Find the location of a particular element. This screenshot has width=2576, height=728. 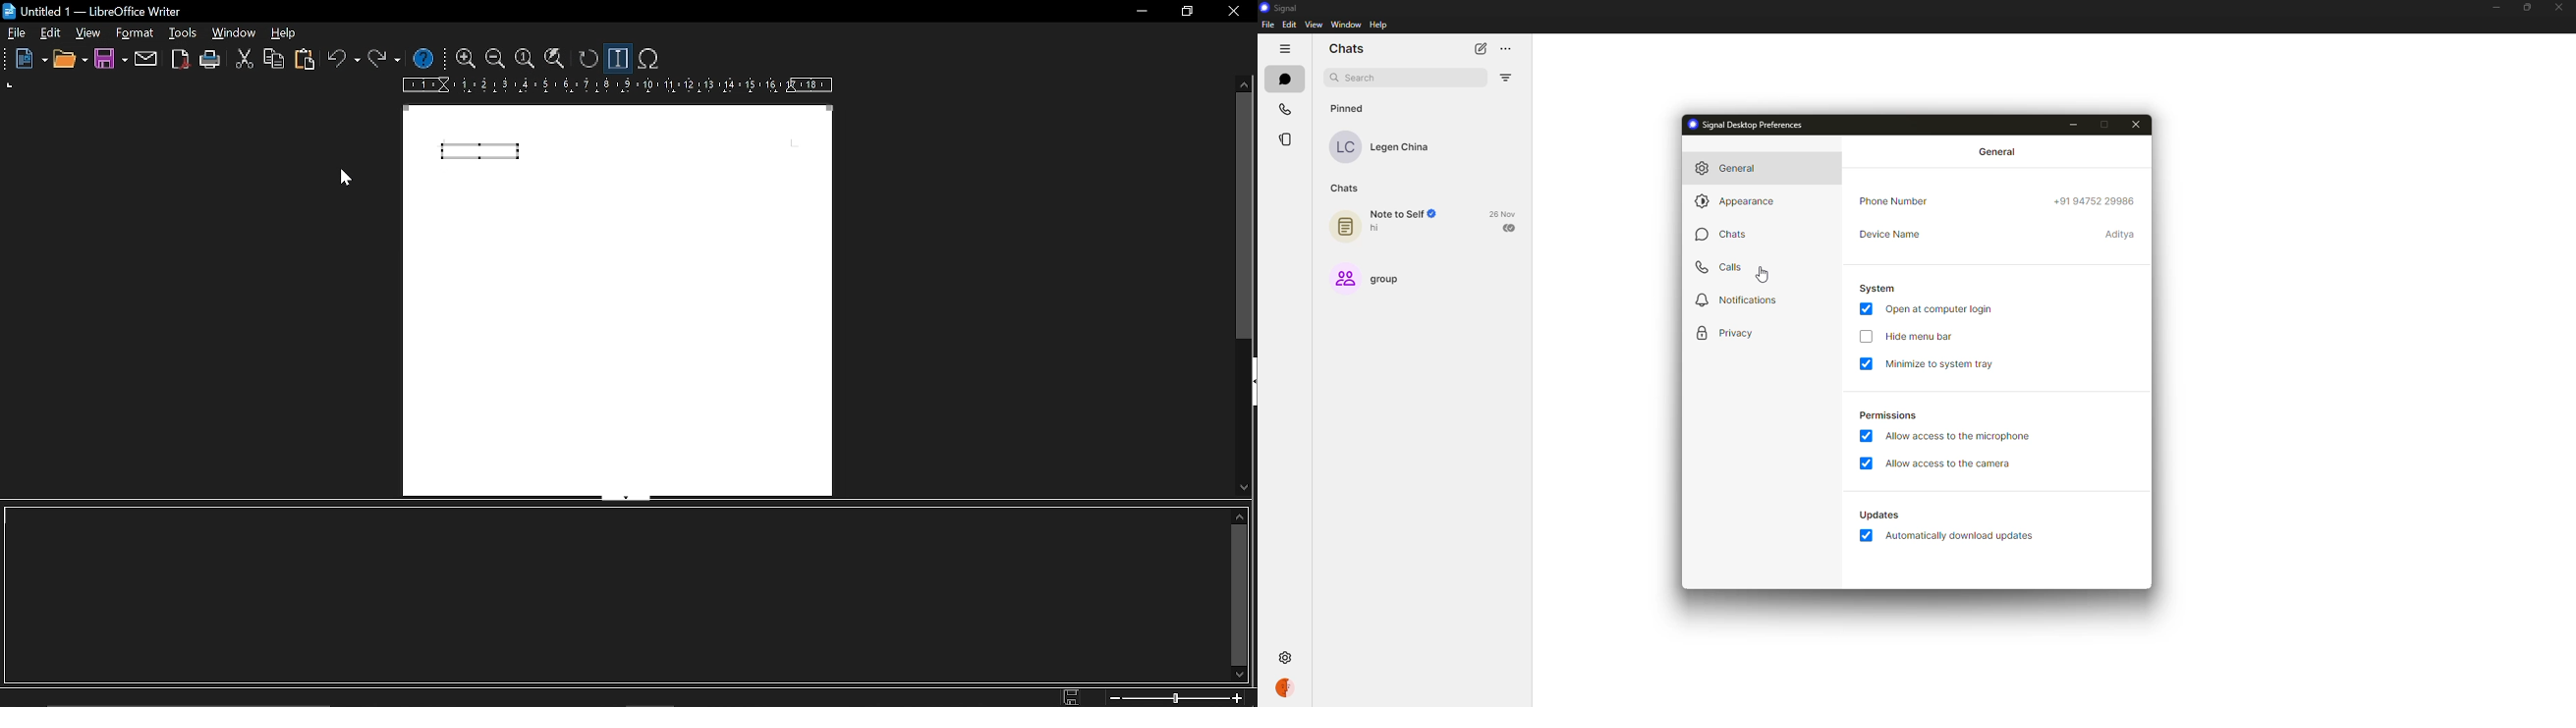

hide menu bar is located at coordinates (1918, 336).